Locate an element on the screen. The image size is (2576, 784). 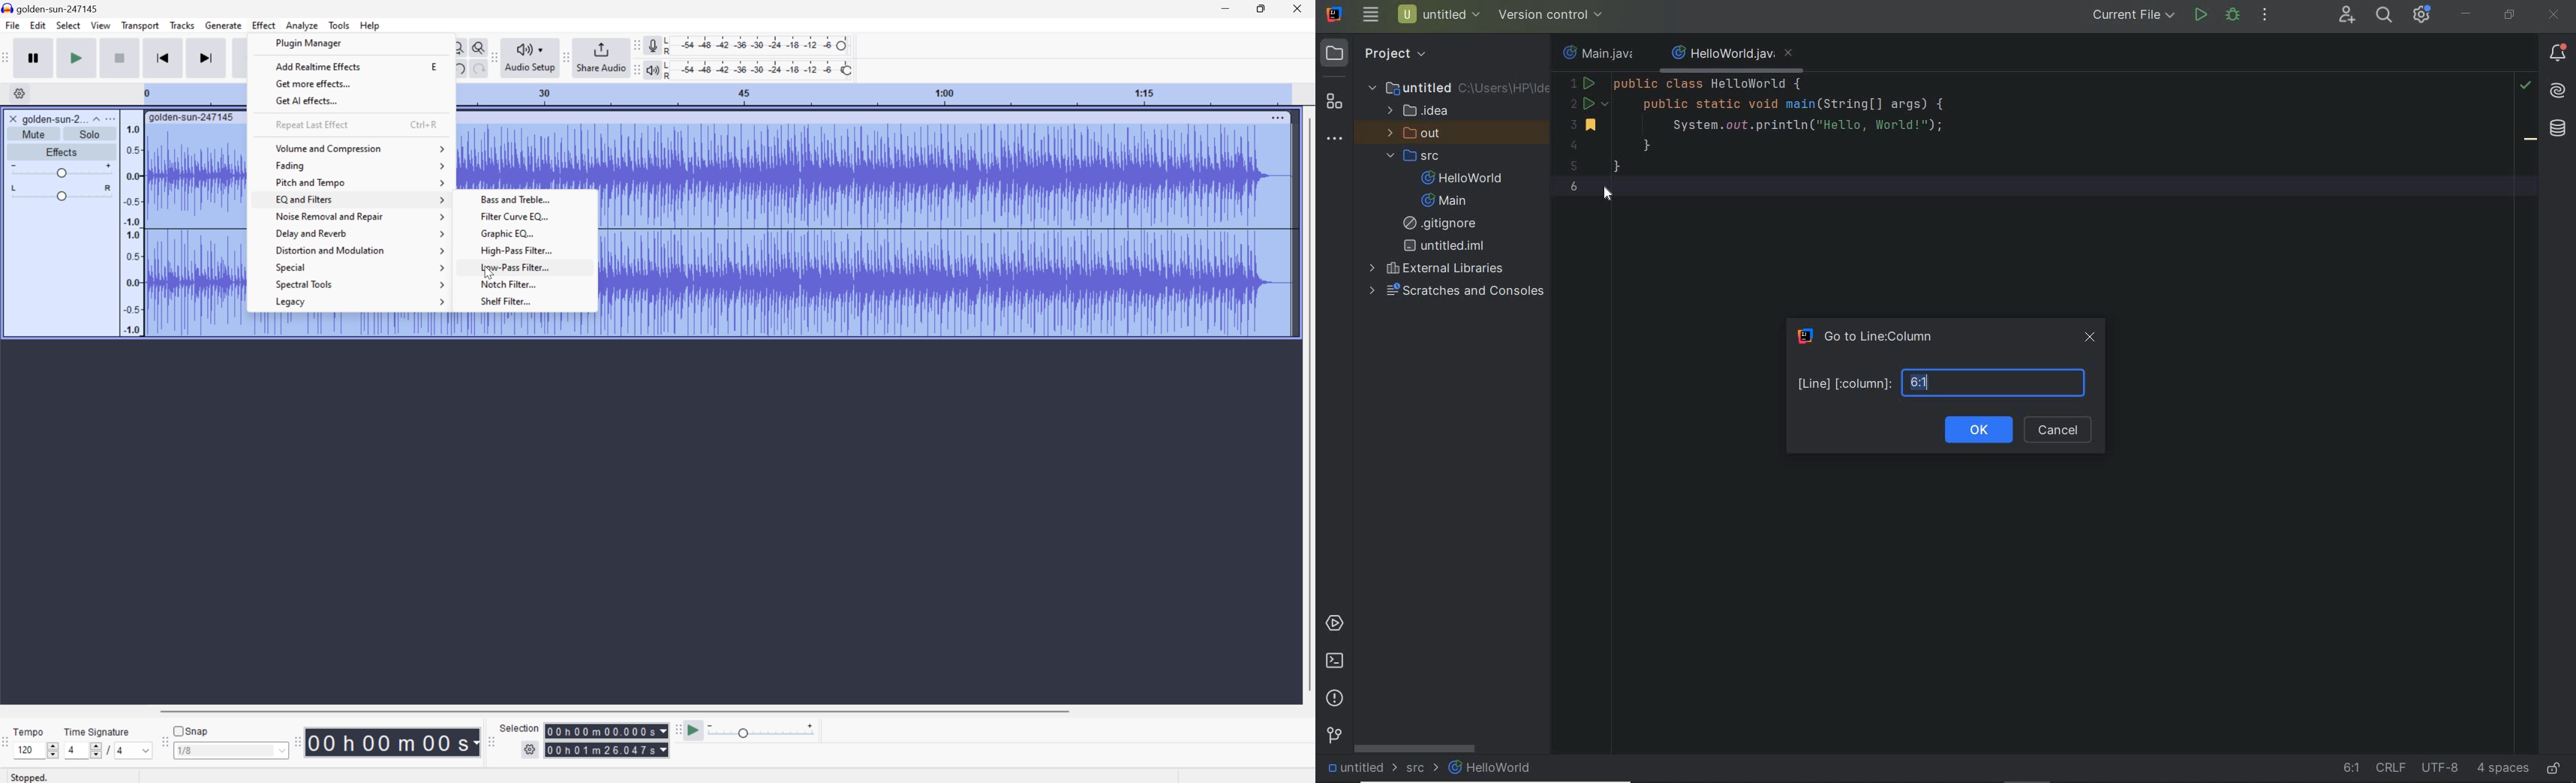
Pitch and tempo is located at coordinates (359, 182).